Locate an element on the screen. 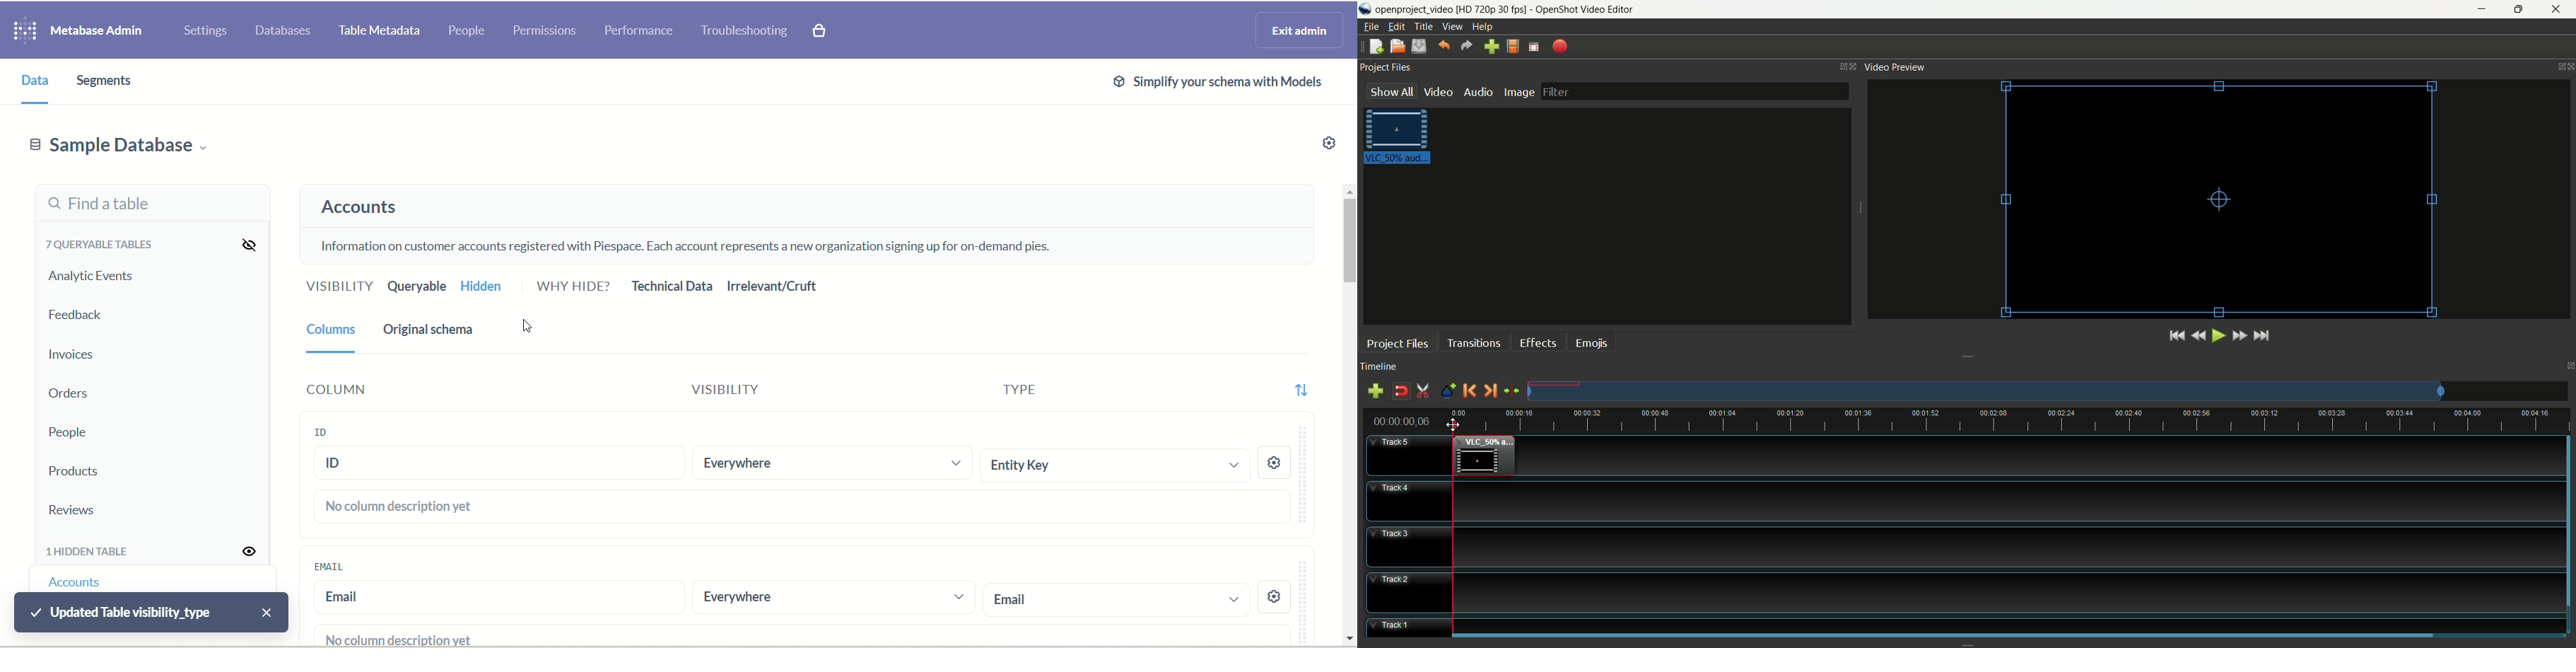  rewind is located at coordinates (2198, 337).